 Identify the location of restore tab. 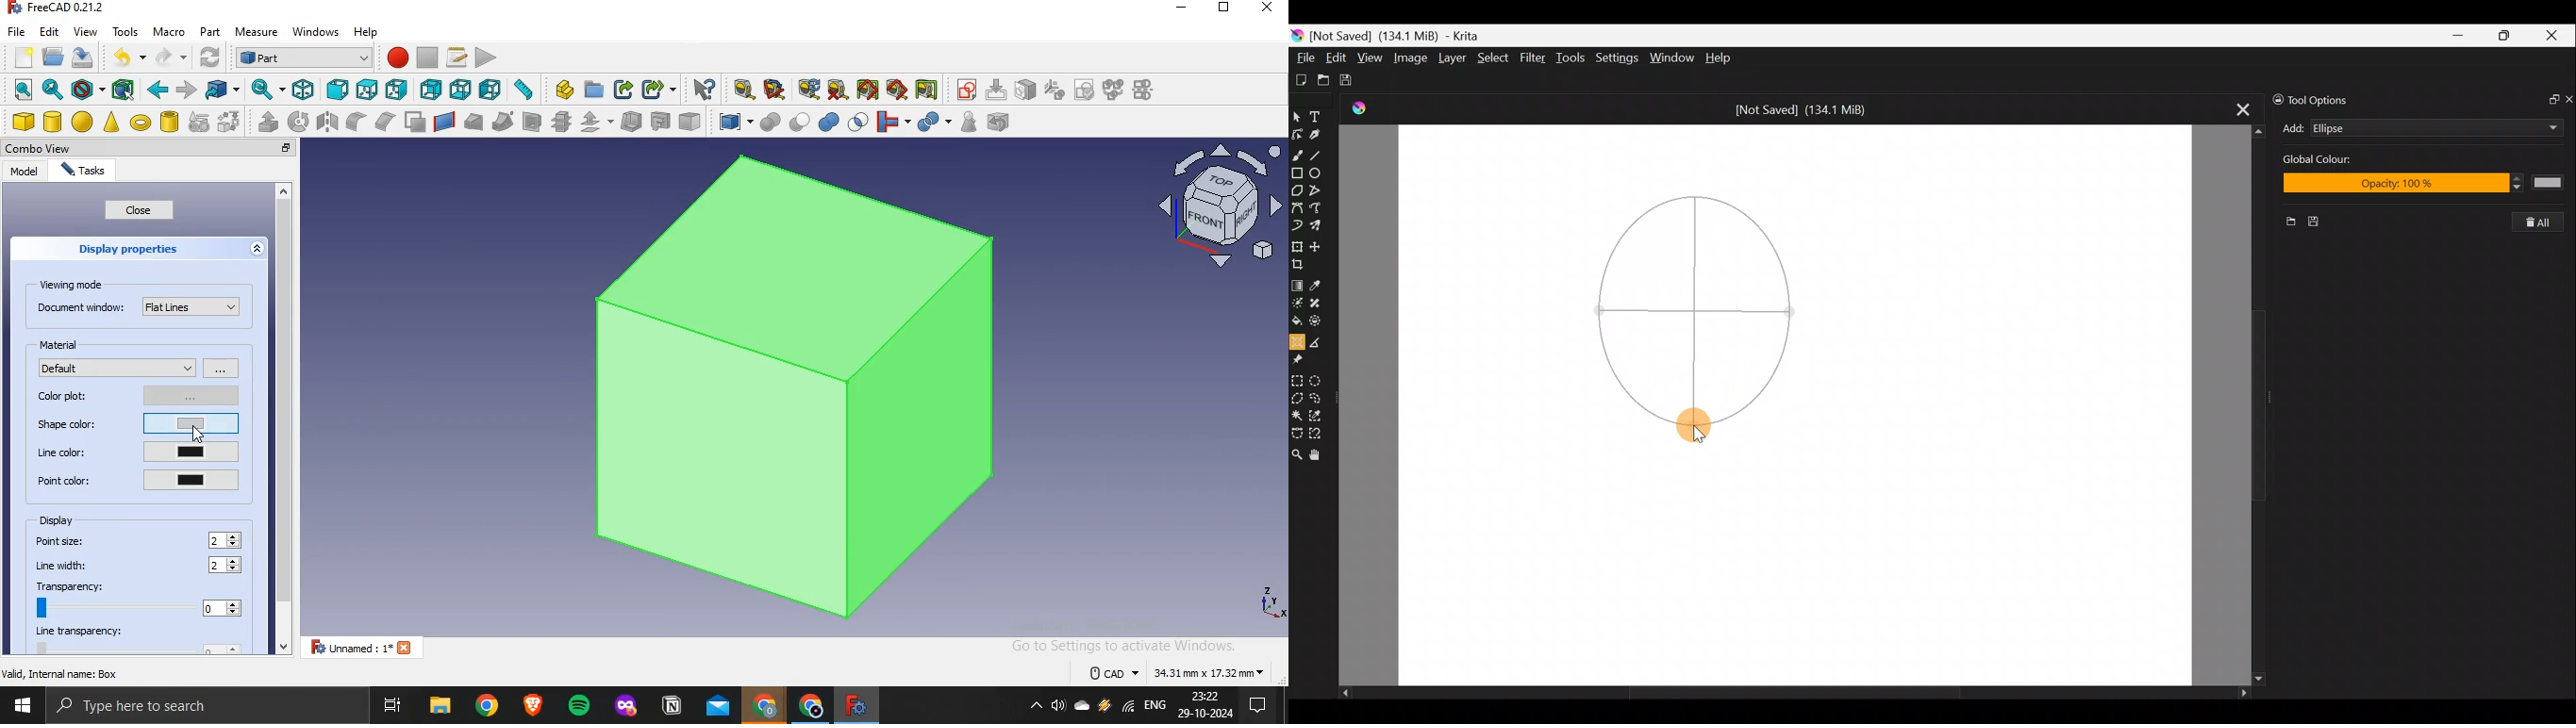
(265, 148).